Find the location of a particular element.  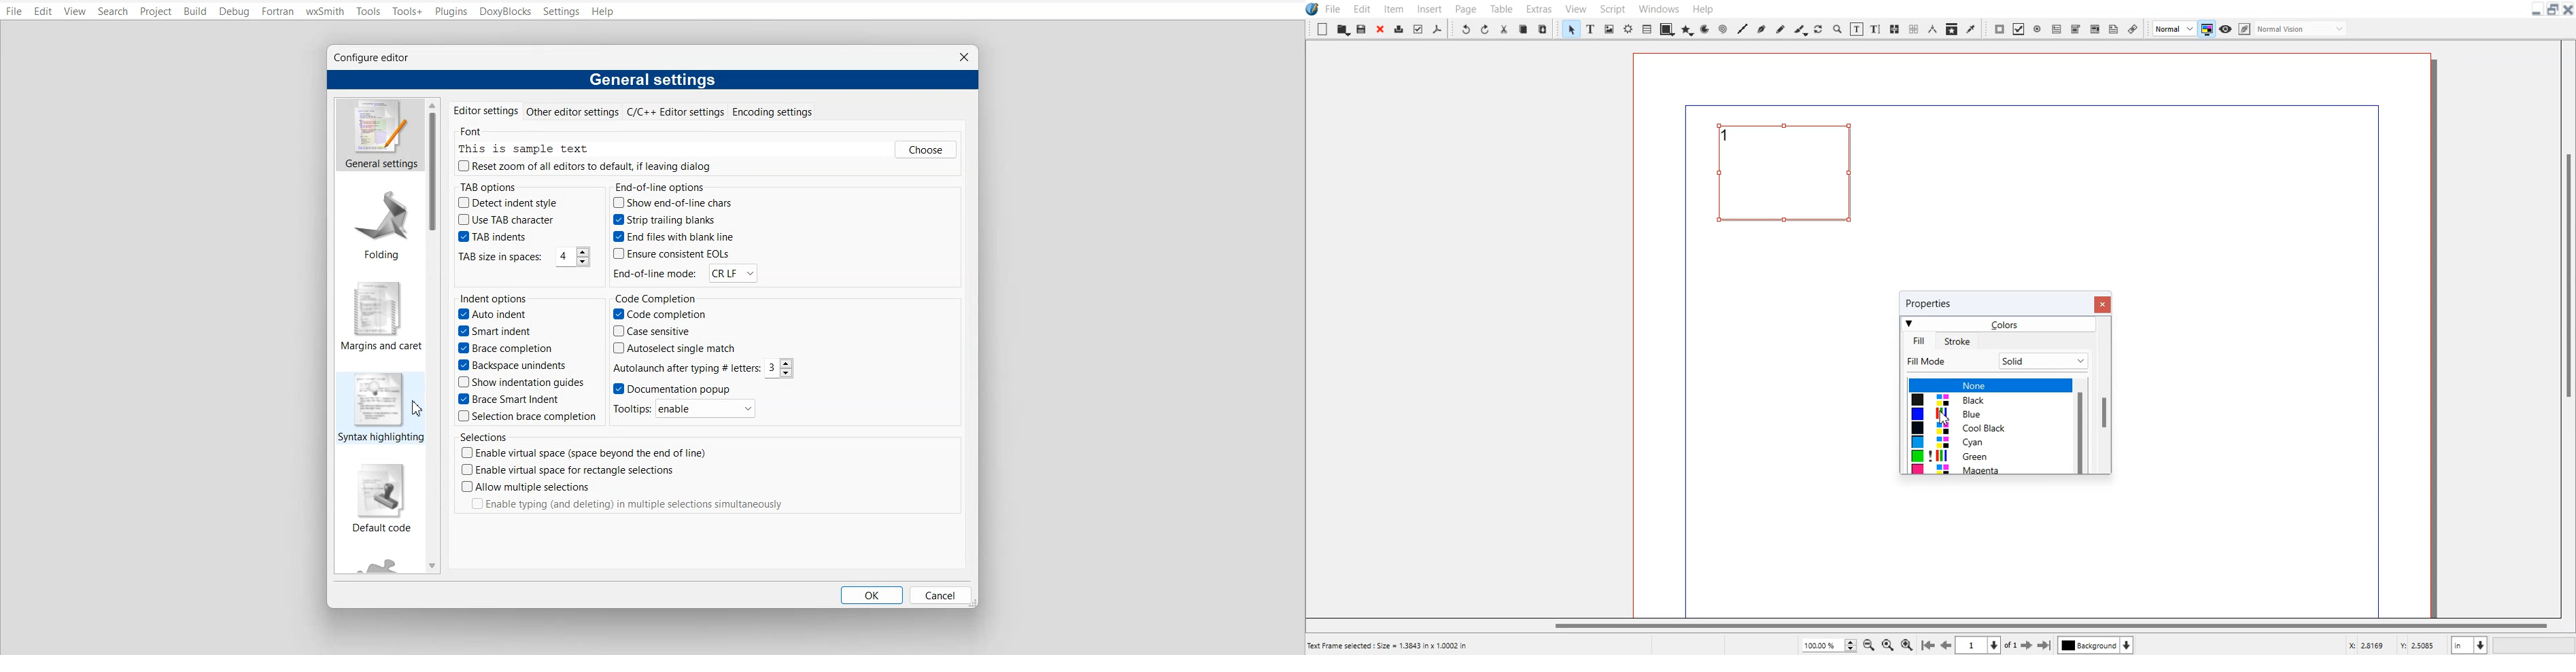

Code completion is located at coordinates (661, 314).